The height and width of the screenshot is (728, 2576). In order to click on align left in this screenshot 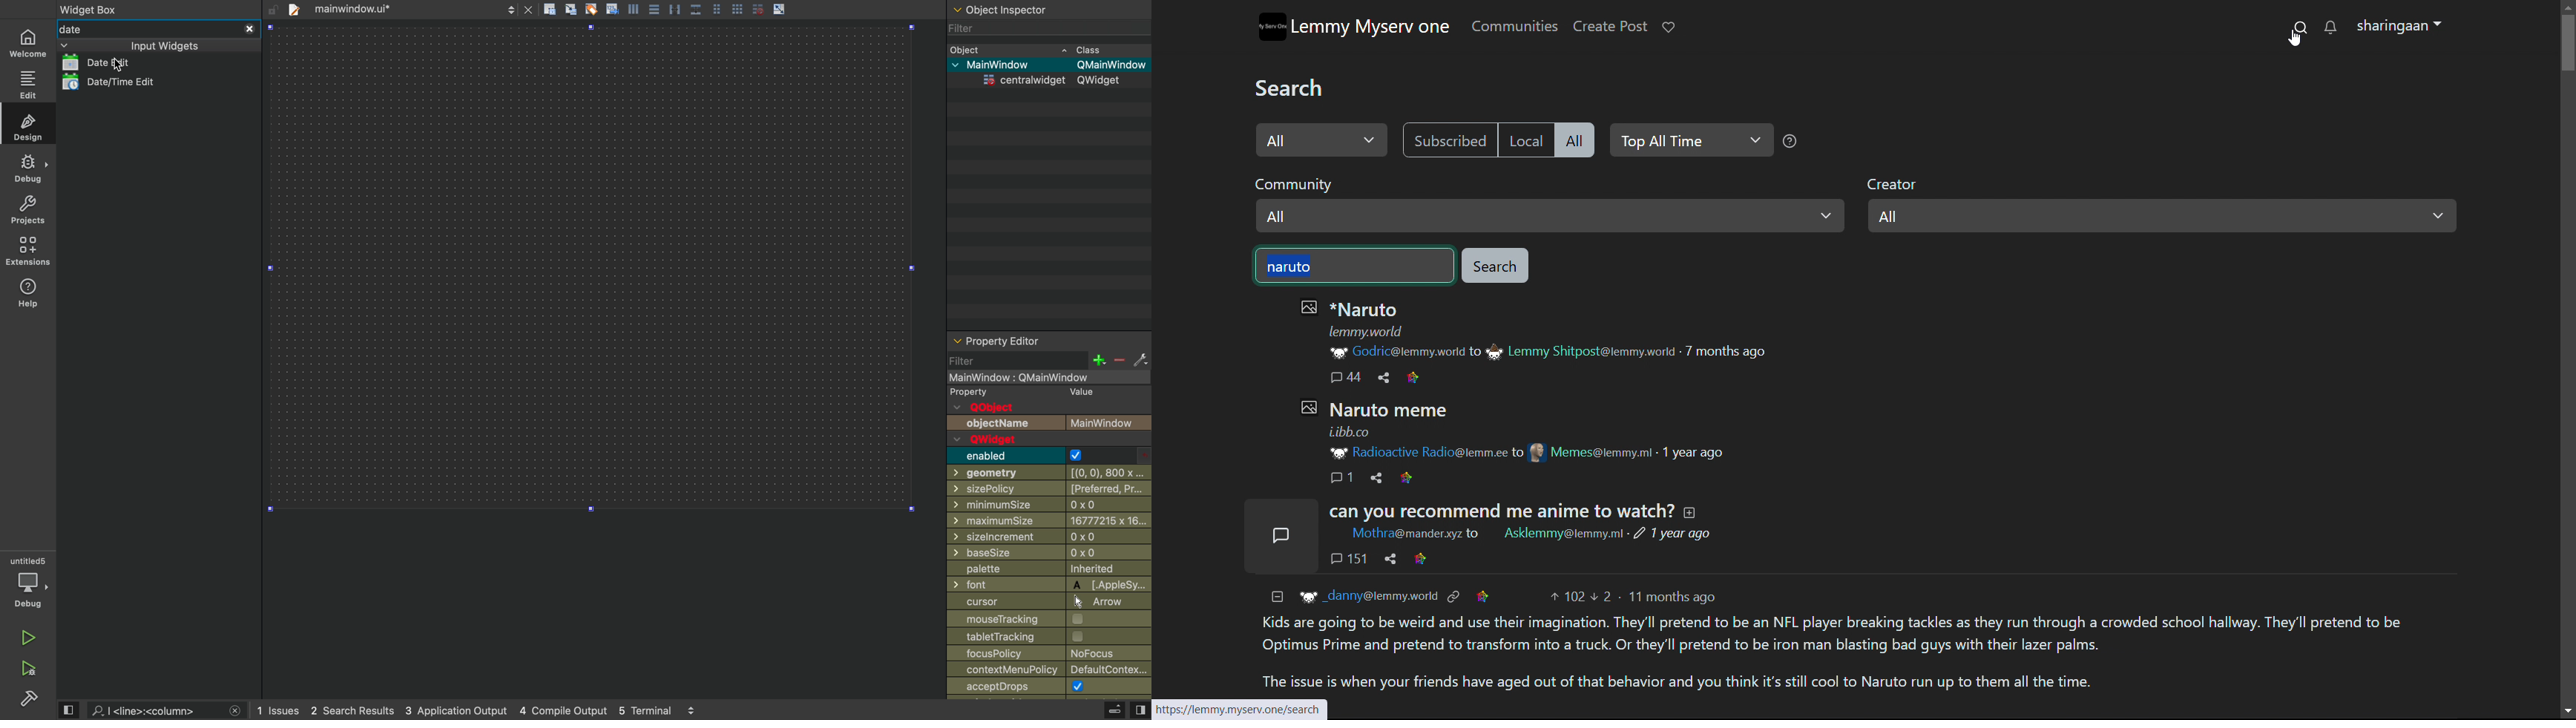, I will do `click(633, 8)`.